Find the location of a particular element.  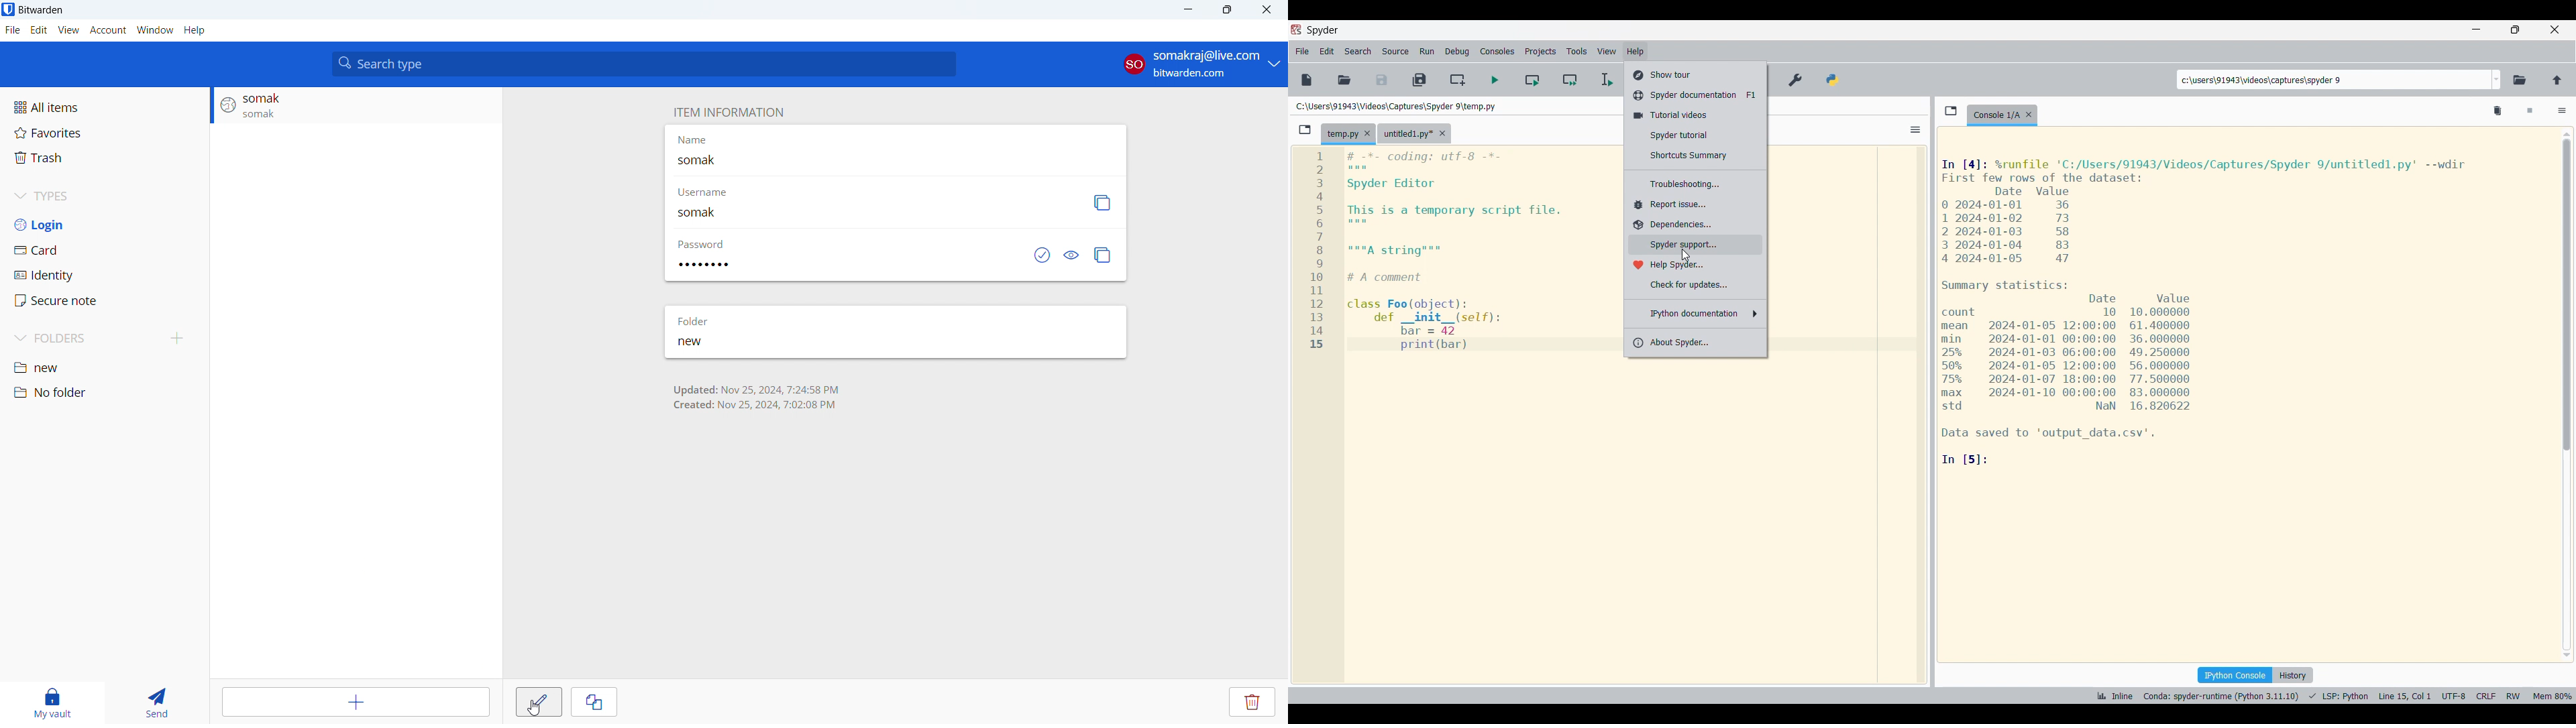

New file is located at coordinates (1306, 80).